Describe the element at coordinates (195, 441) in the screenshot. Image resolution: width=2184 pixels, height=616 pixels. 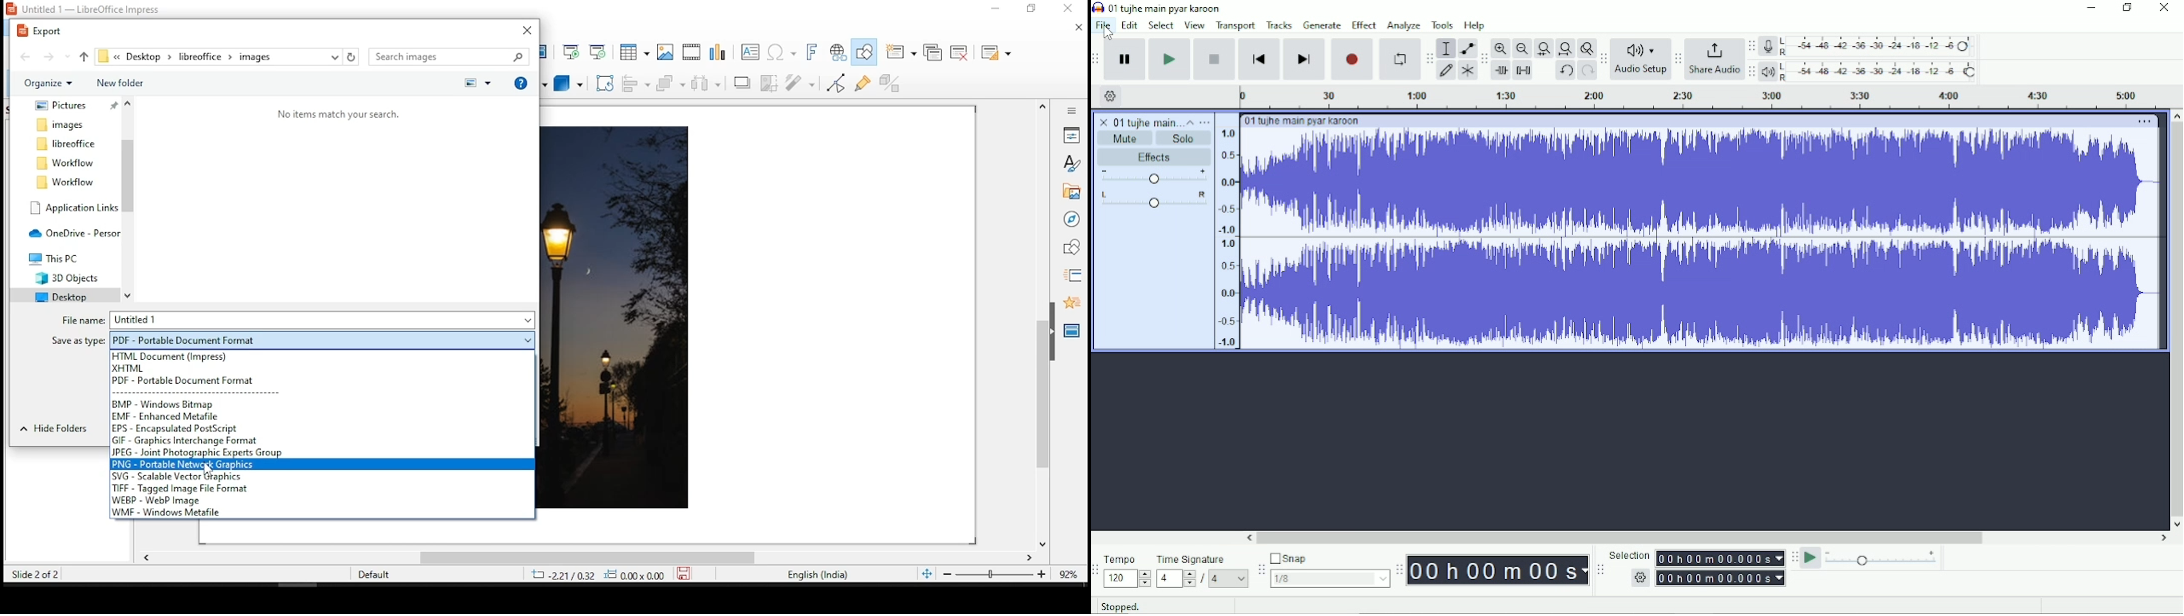
I see `gif` at that location.